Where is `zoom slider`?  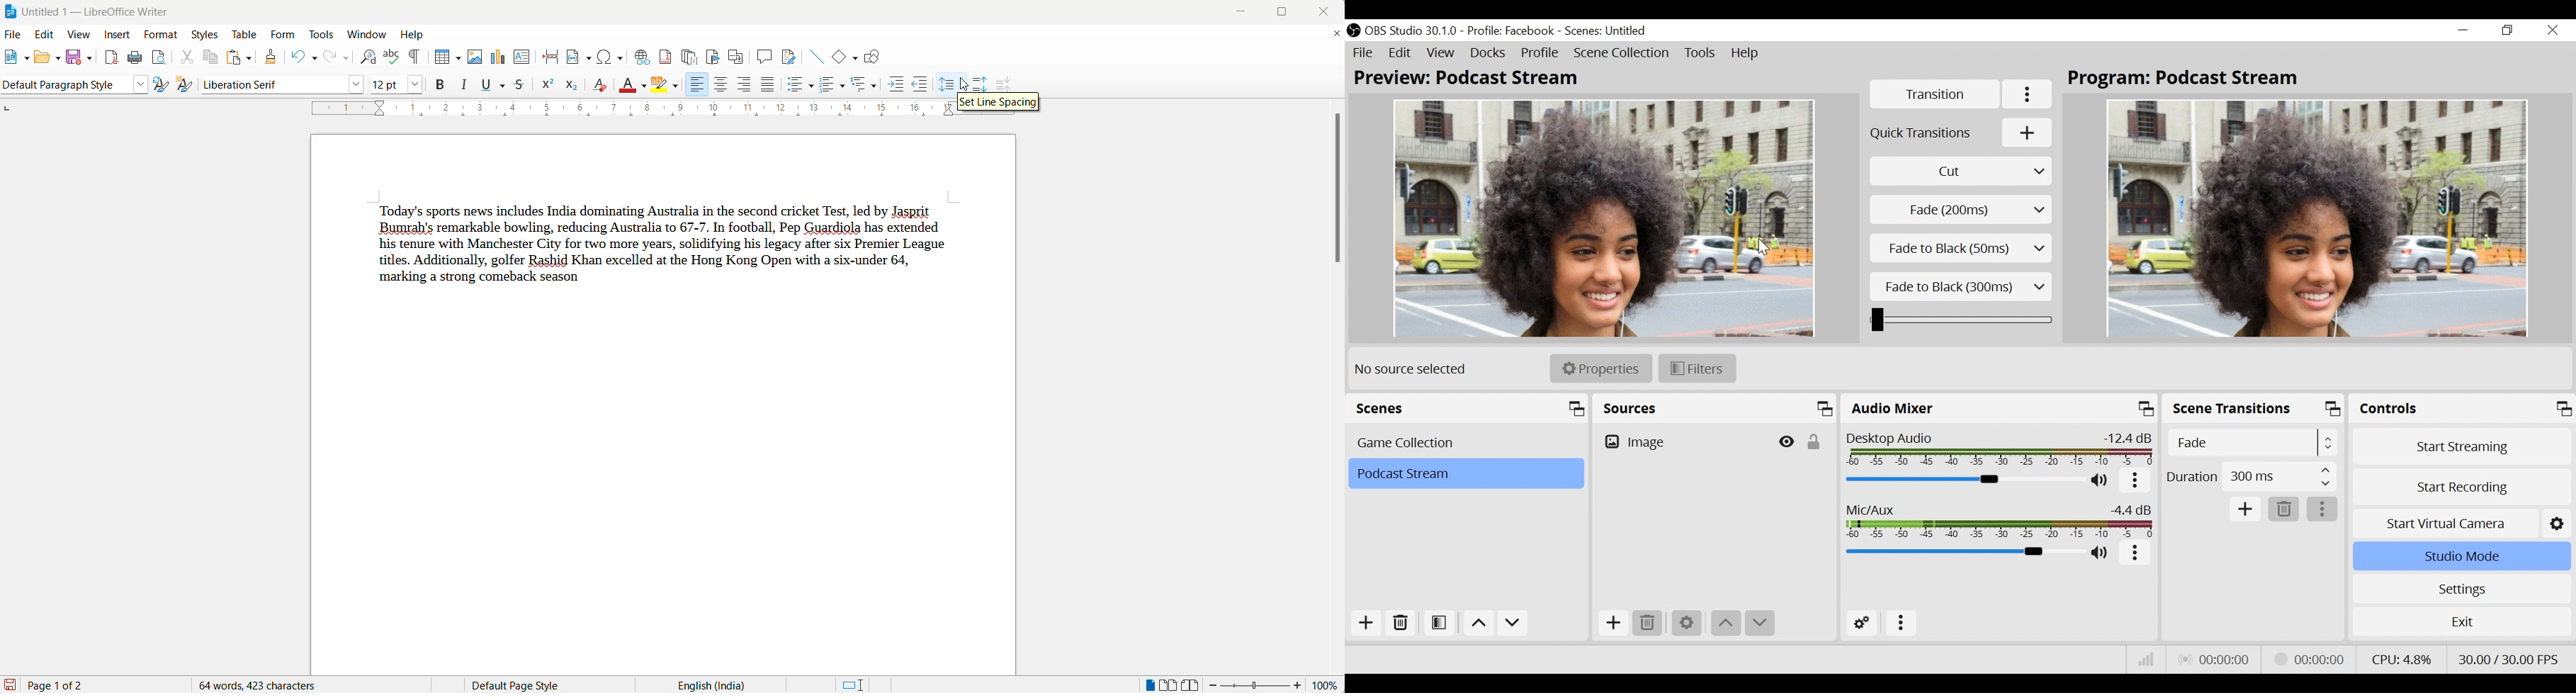
zoom slider is located at coordinates (1255, 685).